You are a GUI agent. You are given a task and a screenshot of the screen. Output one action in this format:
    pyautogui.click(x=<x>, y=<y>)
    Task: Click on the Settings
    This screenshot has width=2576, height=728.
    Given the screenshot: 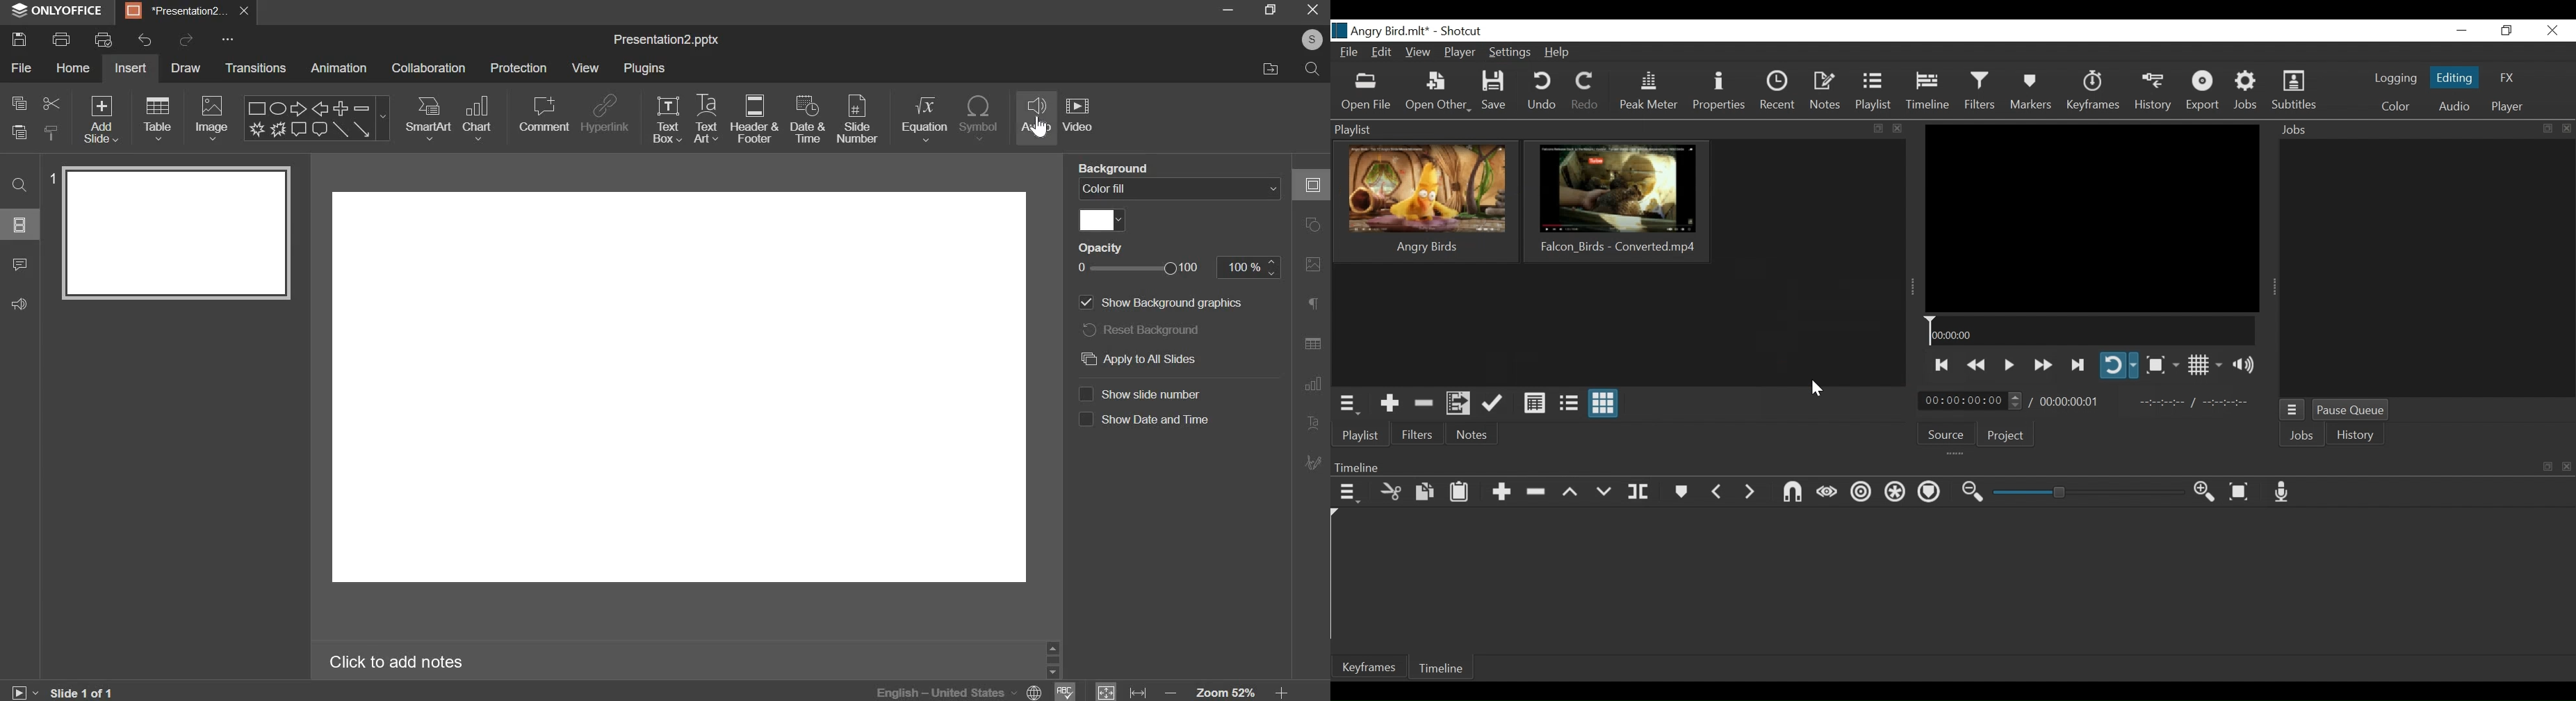 What is the action you would take?
    pyautogui.click(x=1511, y=51)
    